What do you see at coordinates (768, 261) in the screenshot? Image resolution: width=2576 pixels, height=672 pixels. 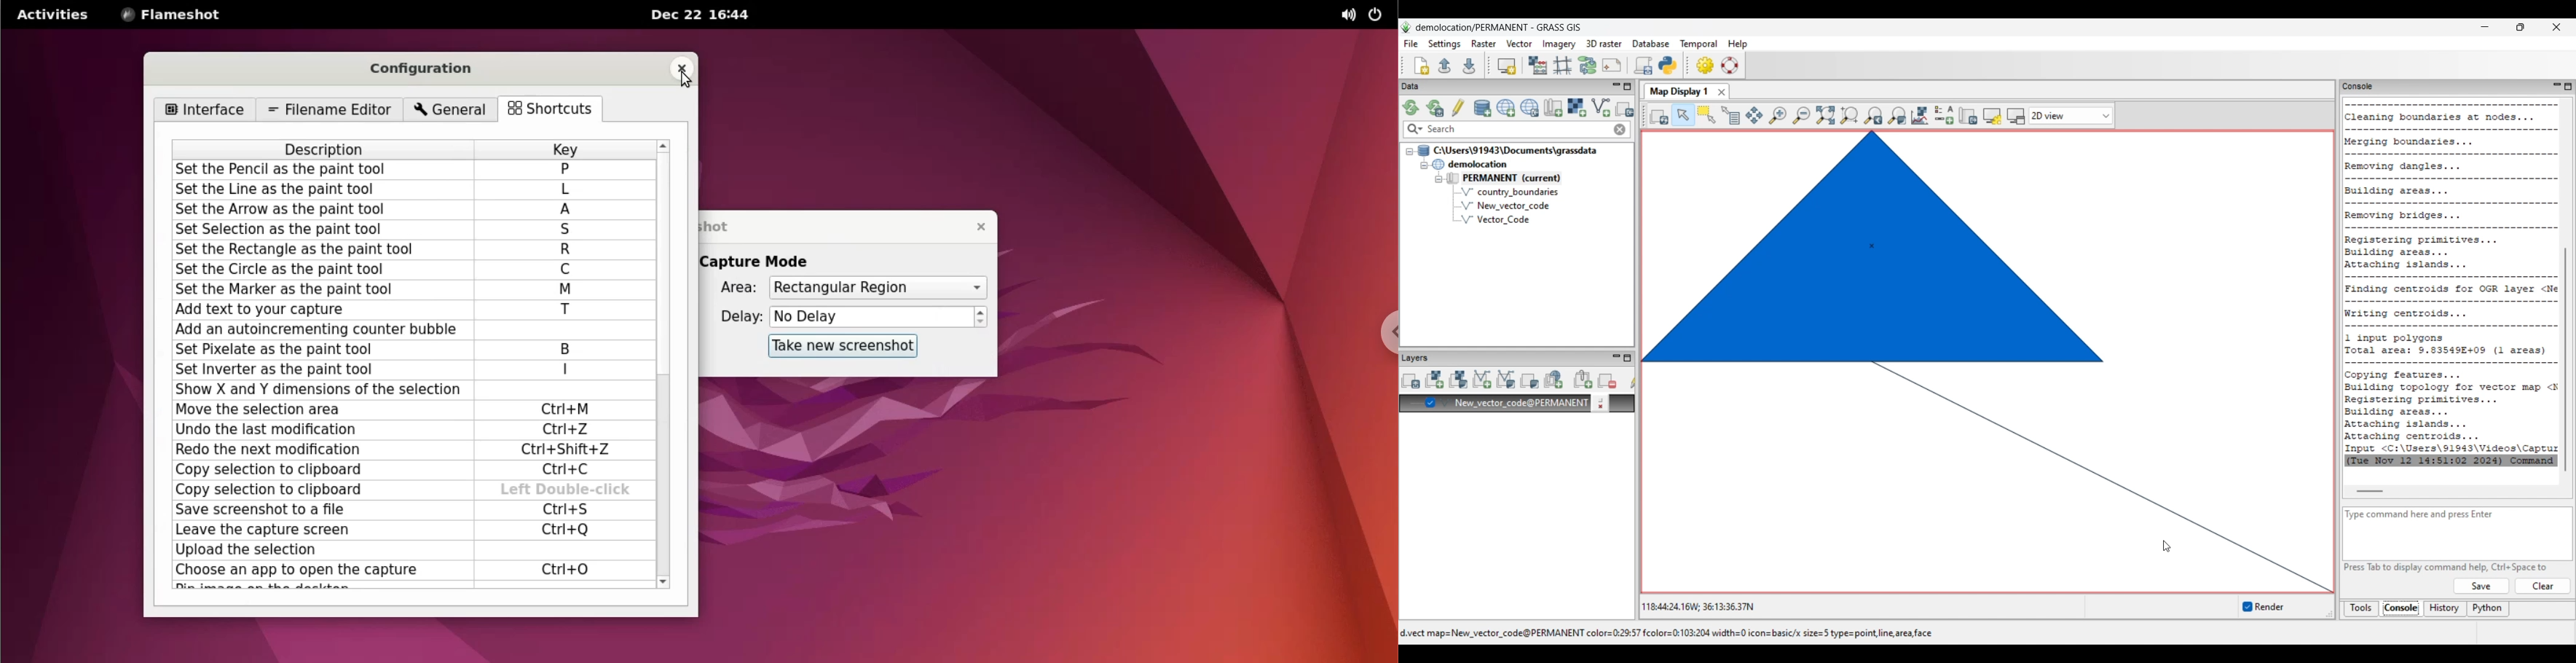 I see `capture mode` at bounding box center [768, 261].